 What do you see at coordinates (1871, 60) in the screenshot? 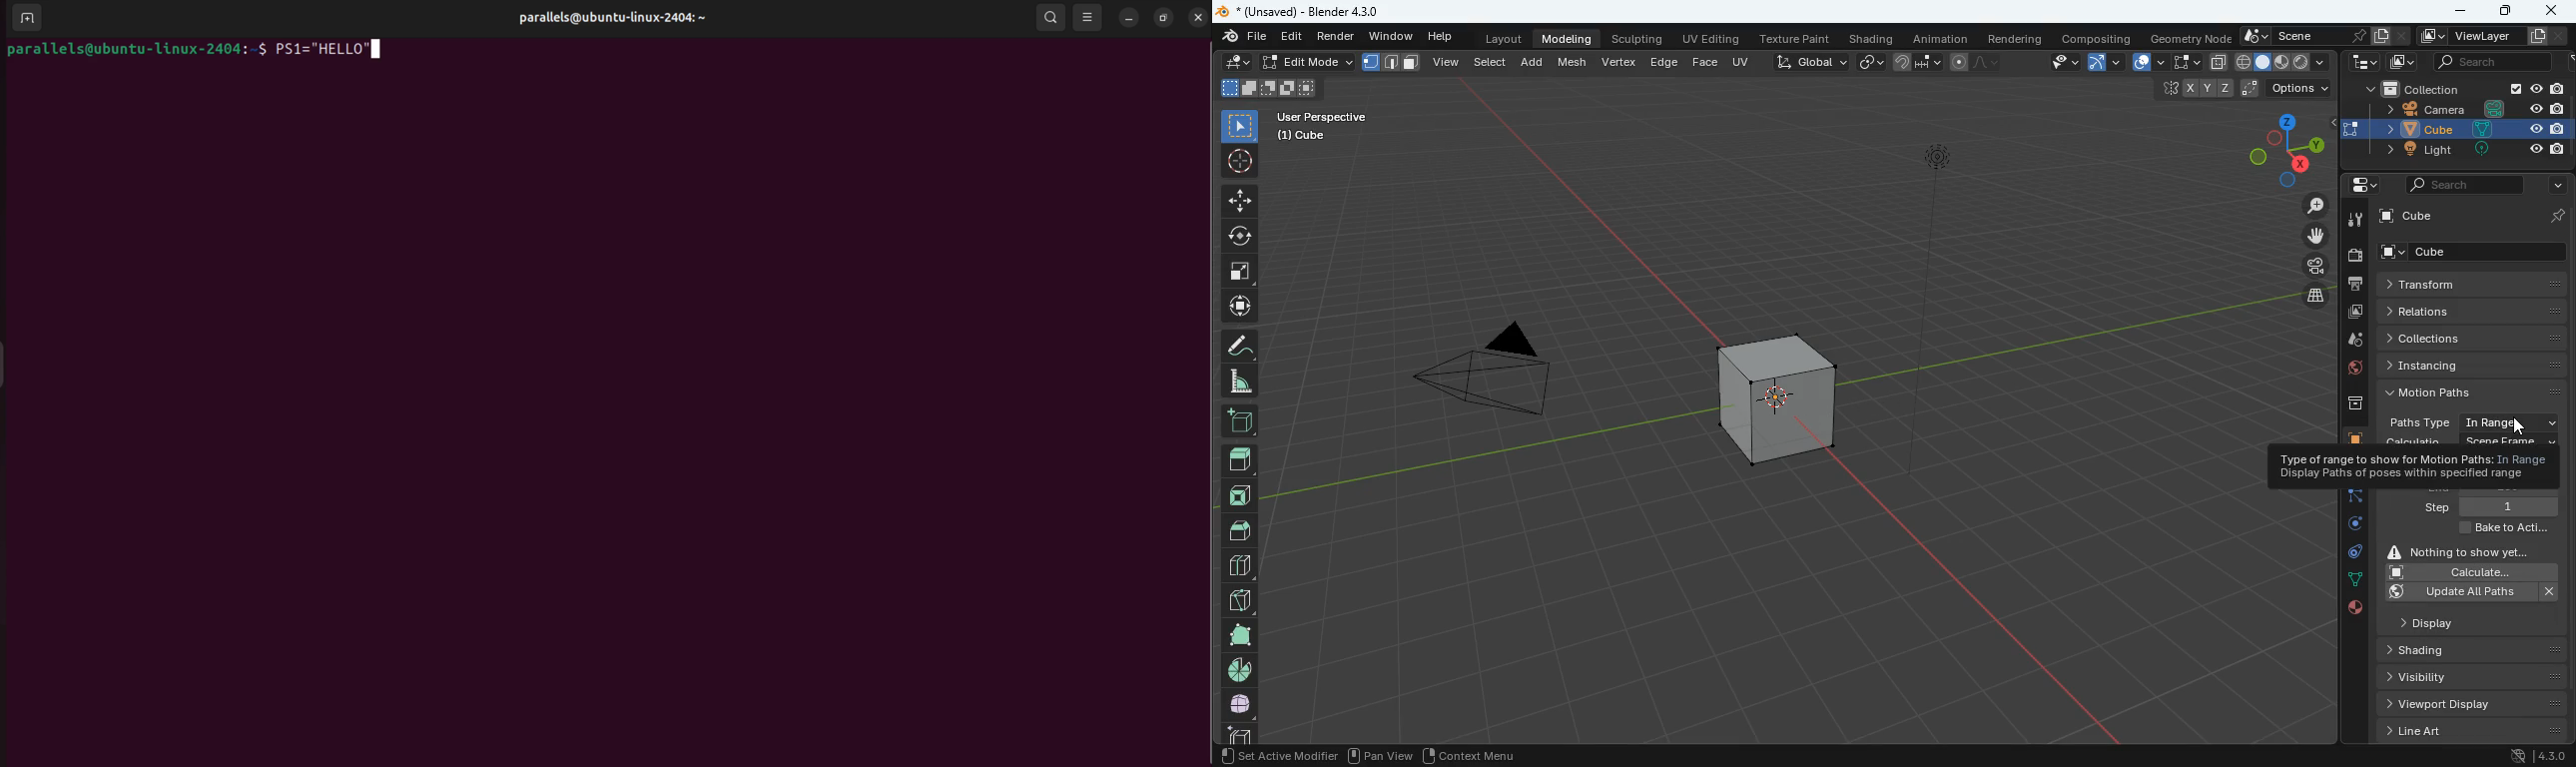
I see `copy` at bounding box center [1871, 60].